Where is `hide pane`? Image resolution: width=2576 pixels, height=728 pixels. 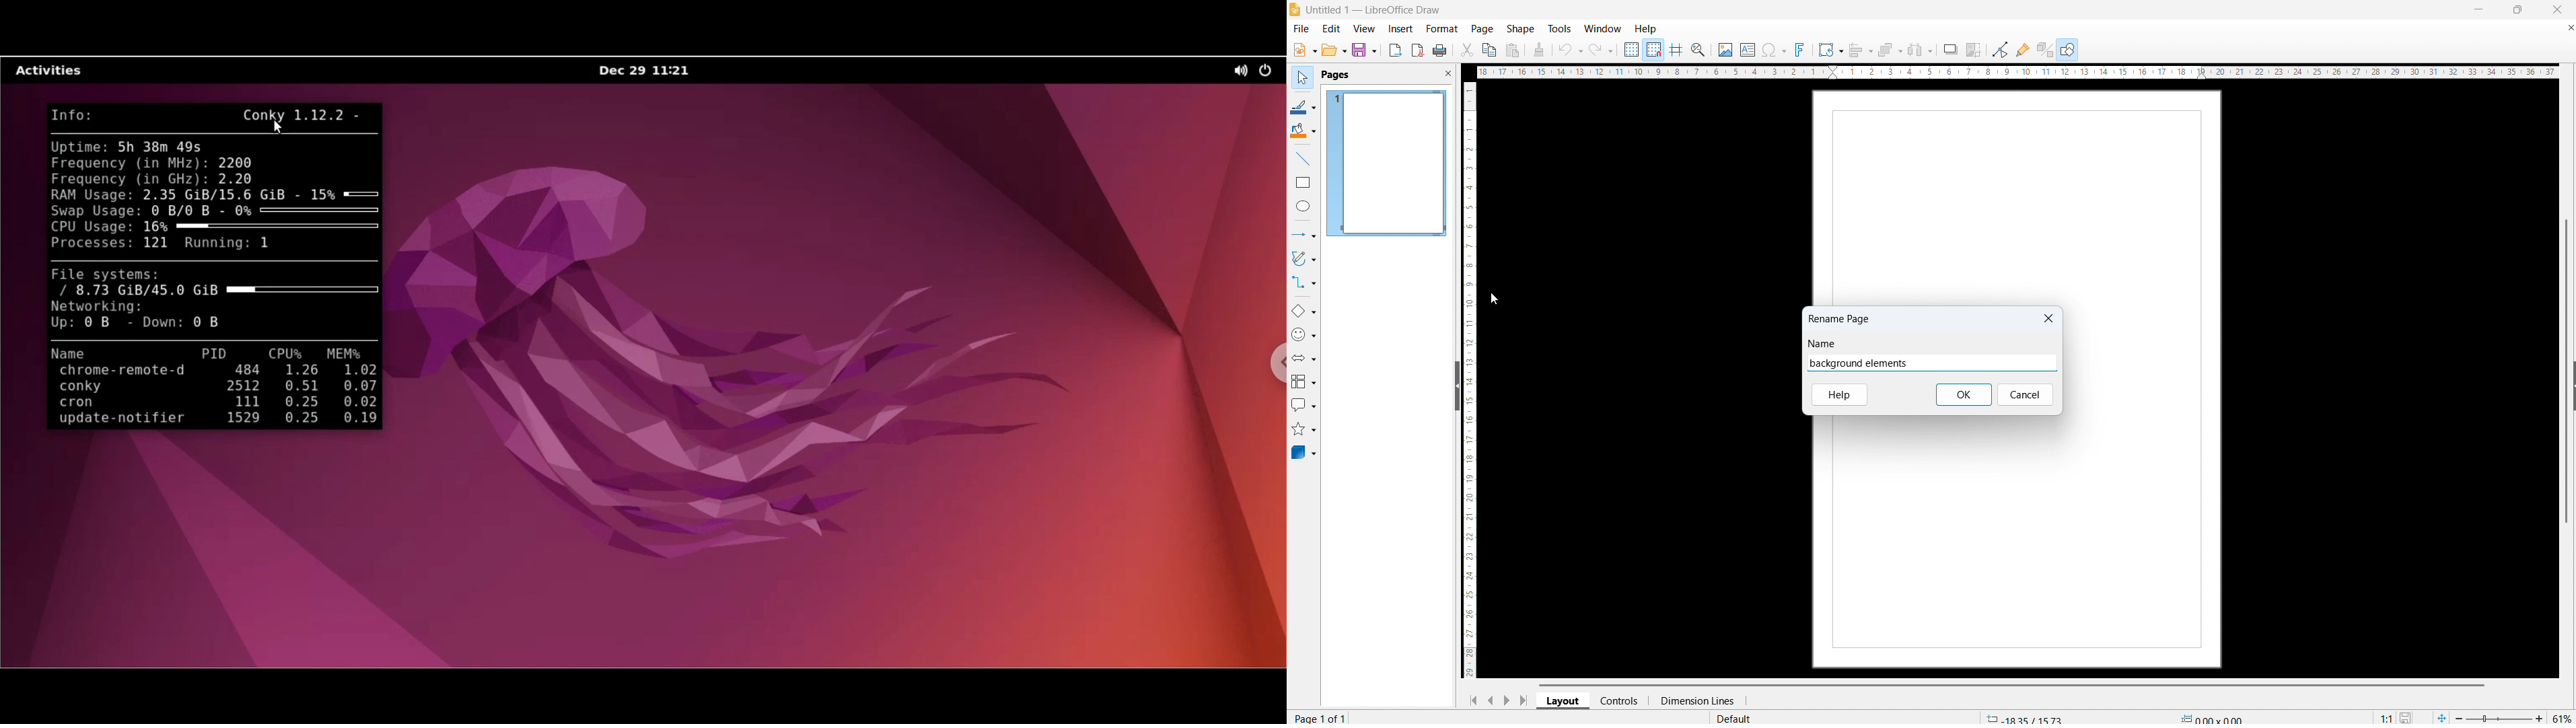 hide pane is located at coordinates (1458, 387).